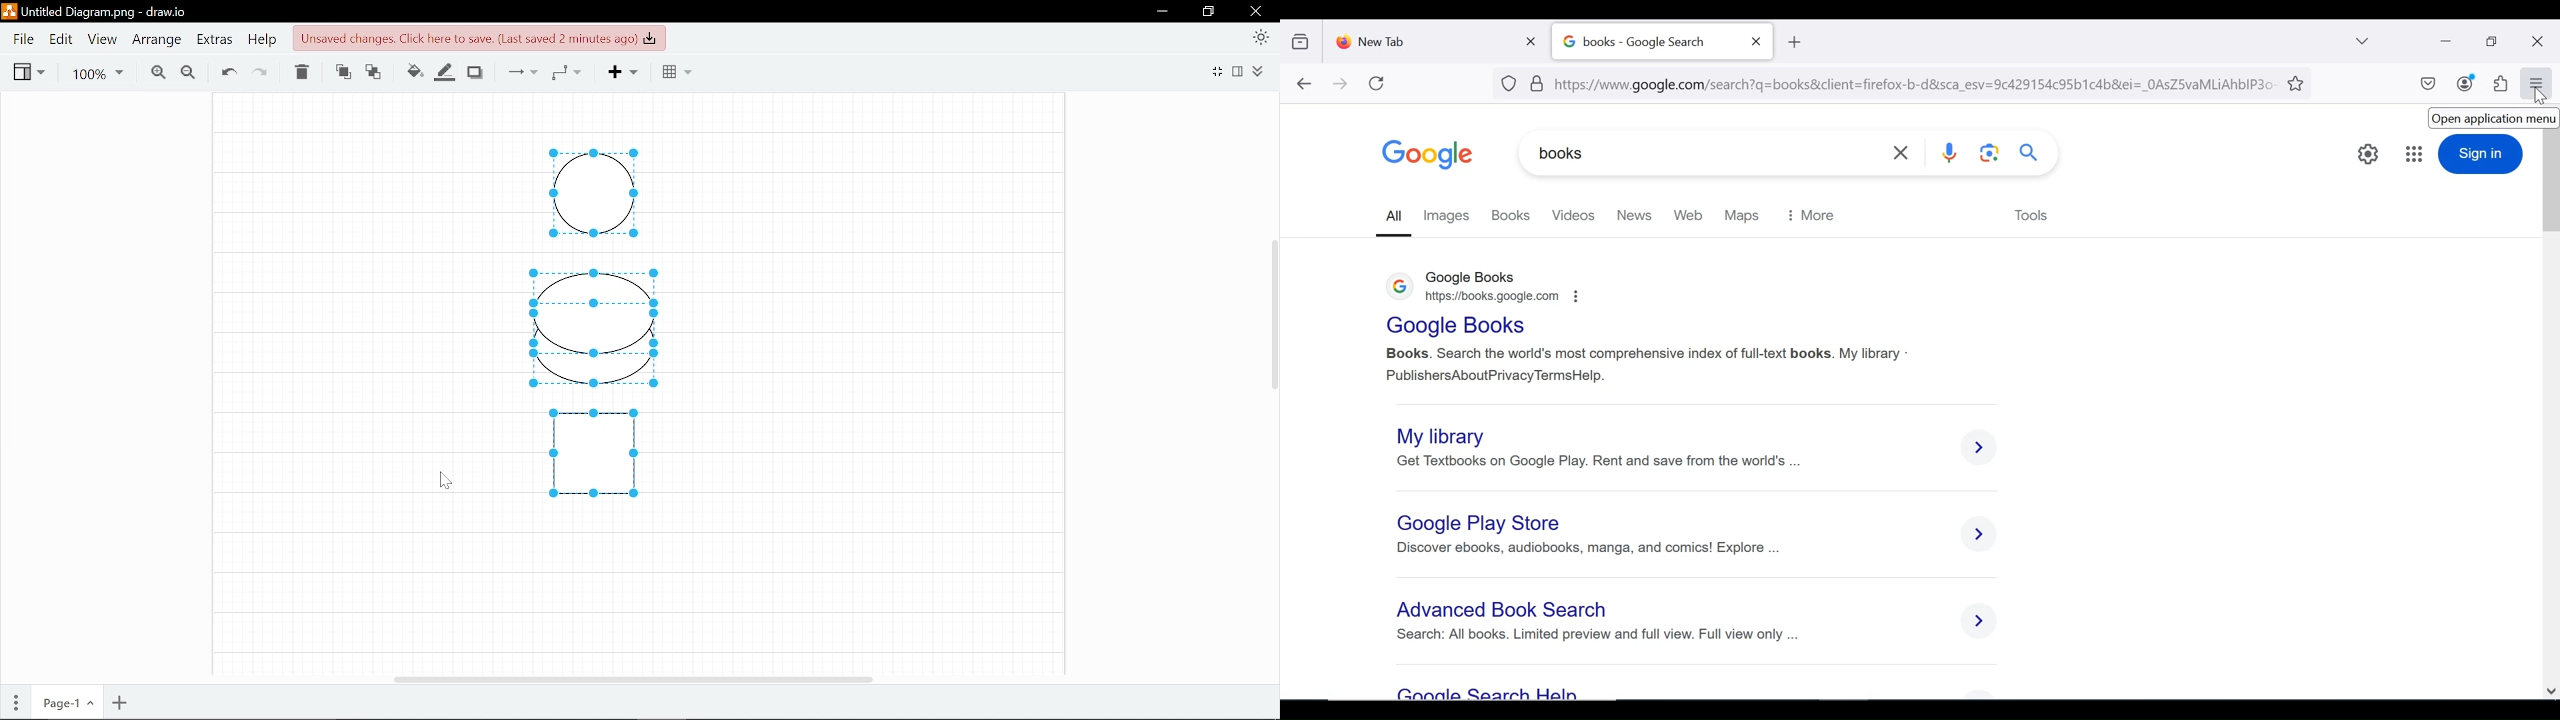 The height and width of the screenshot is (728, 2576). What do you see at coordinates (1423, 39) in the screenshot?
I see `new tab` at bounding box center [1423, 39].